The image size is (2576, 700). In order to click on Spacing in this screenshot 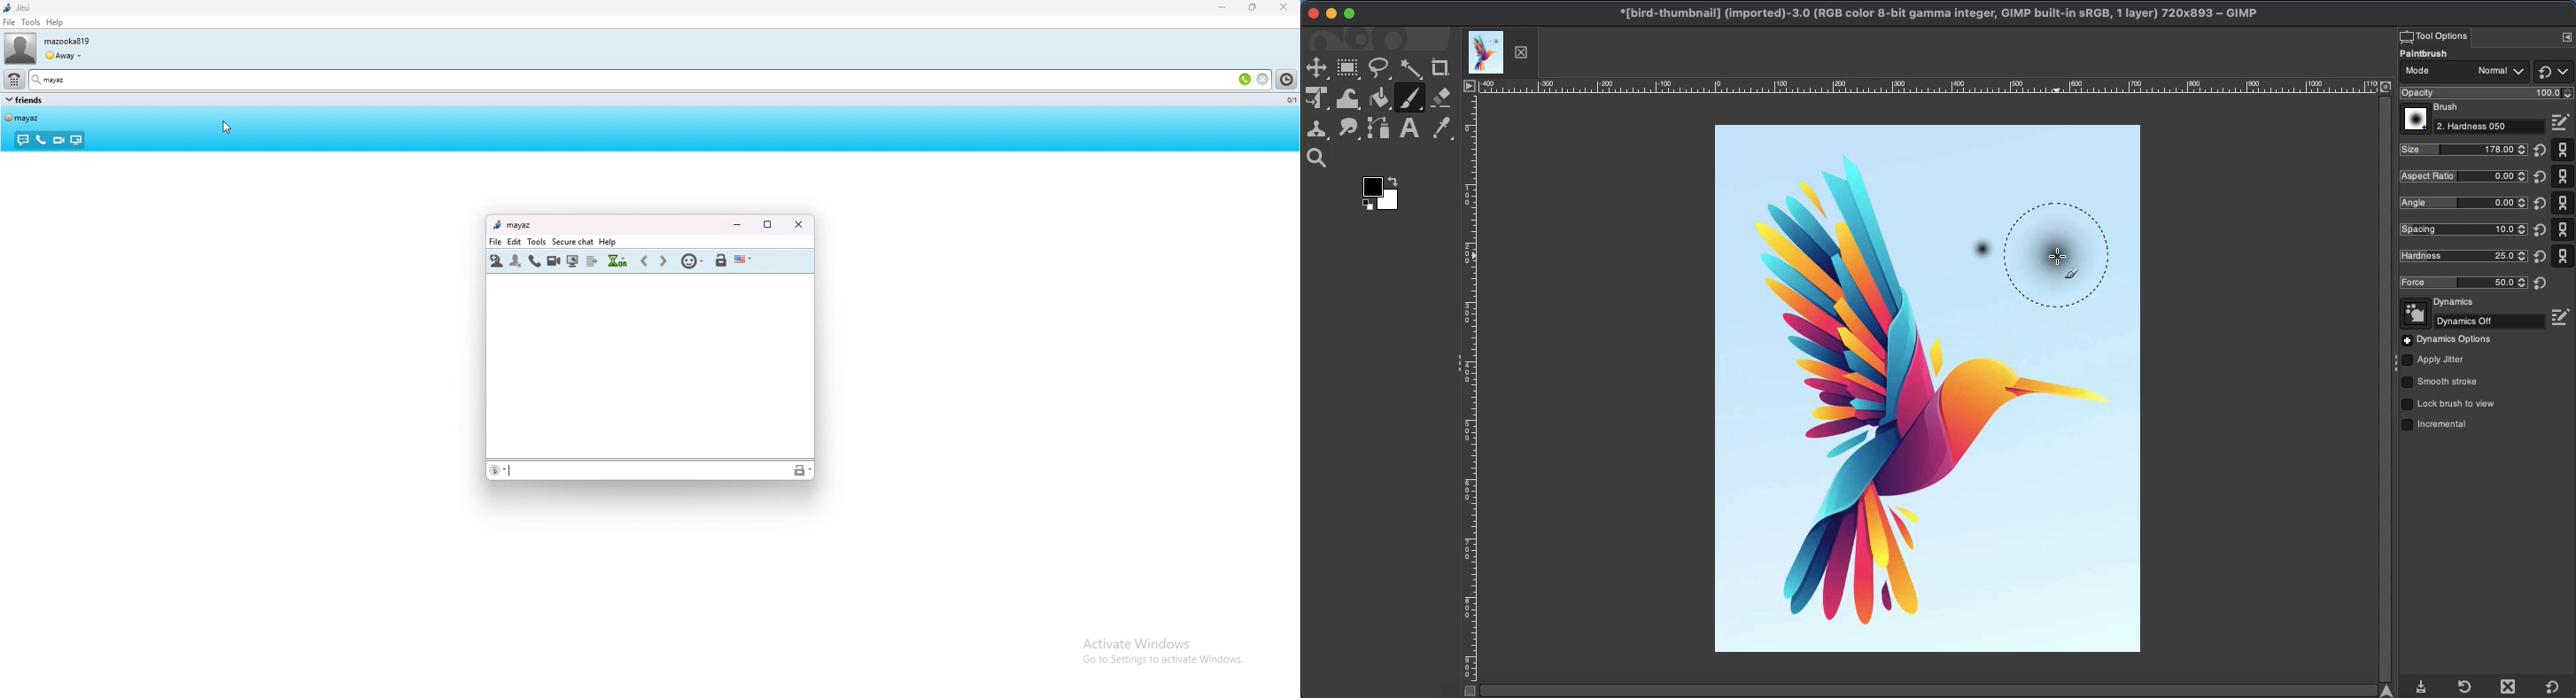, I will do `click(2461, 229)`.